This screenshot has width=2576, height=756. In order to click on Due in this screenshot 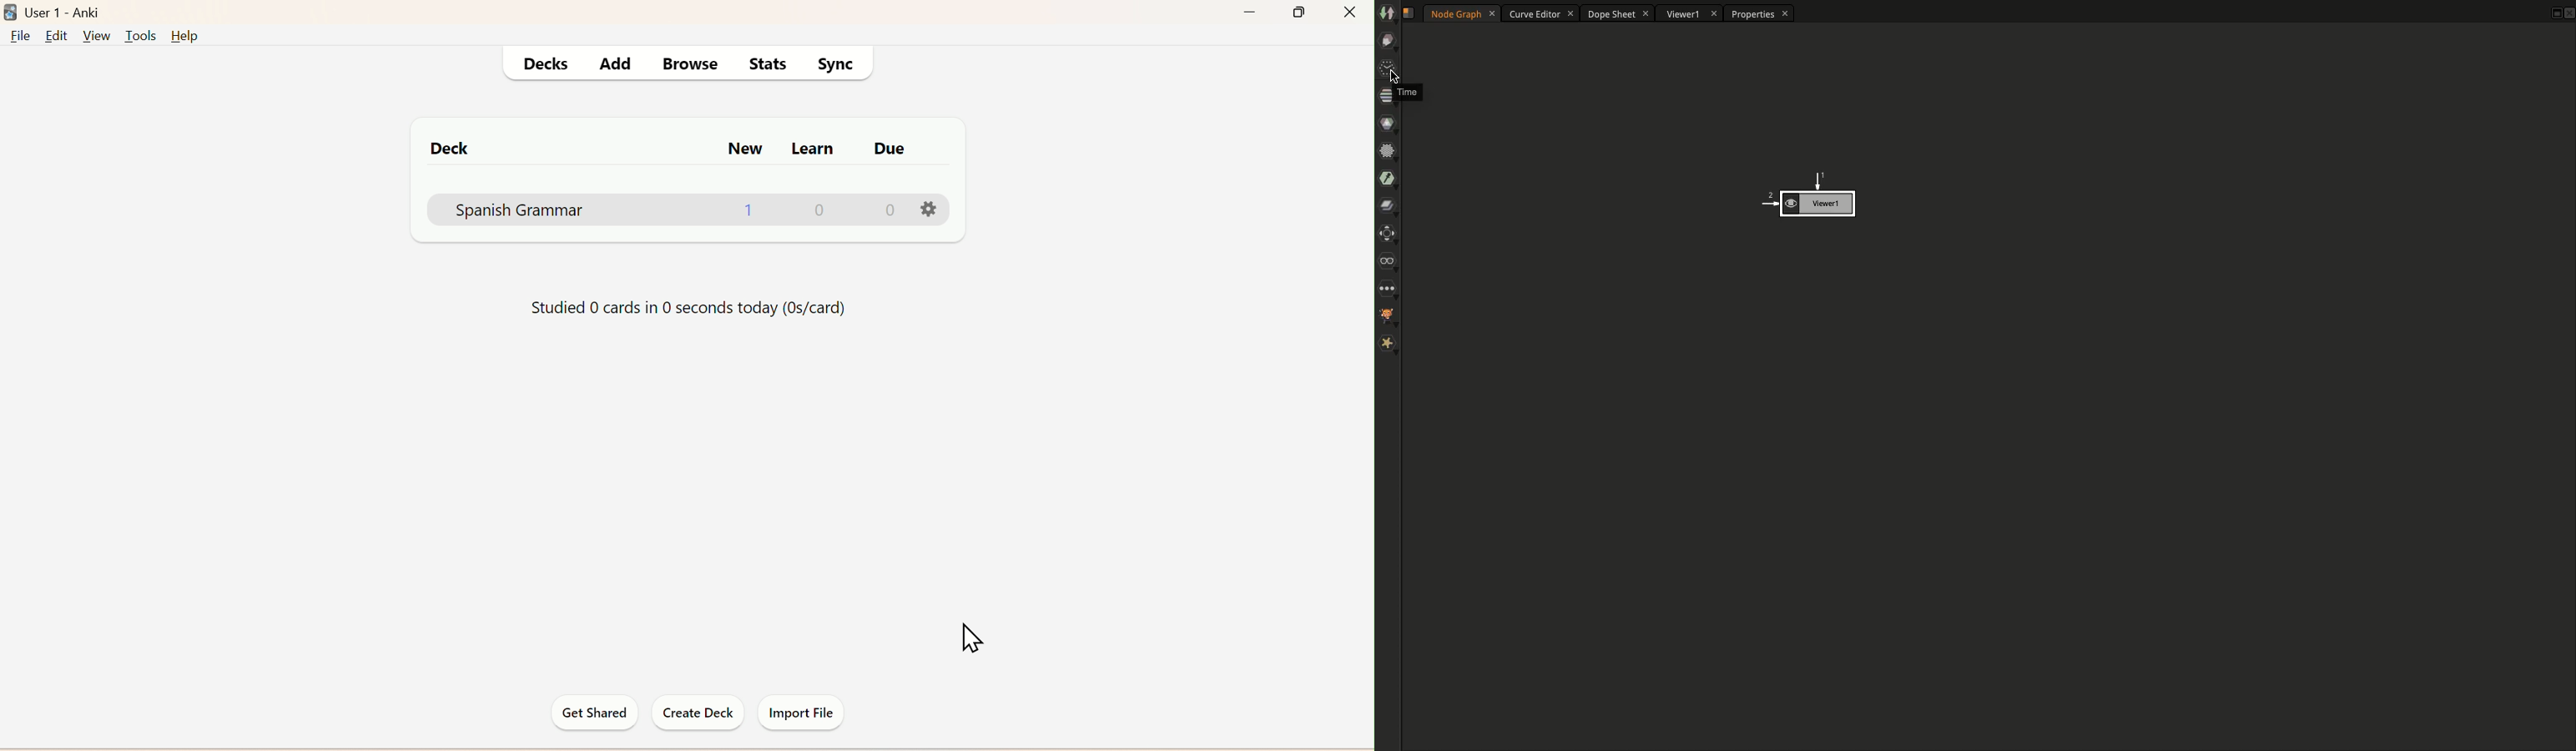, I will do `click(895, 146)`.